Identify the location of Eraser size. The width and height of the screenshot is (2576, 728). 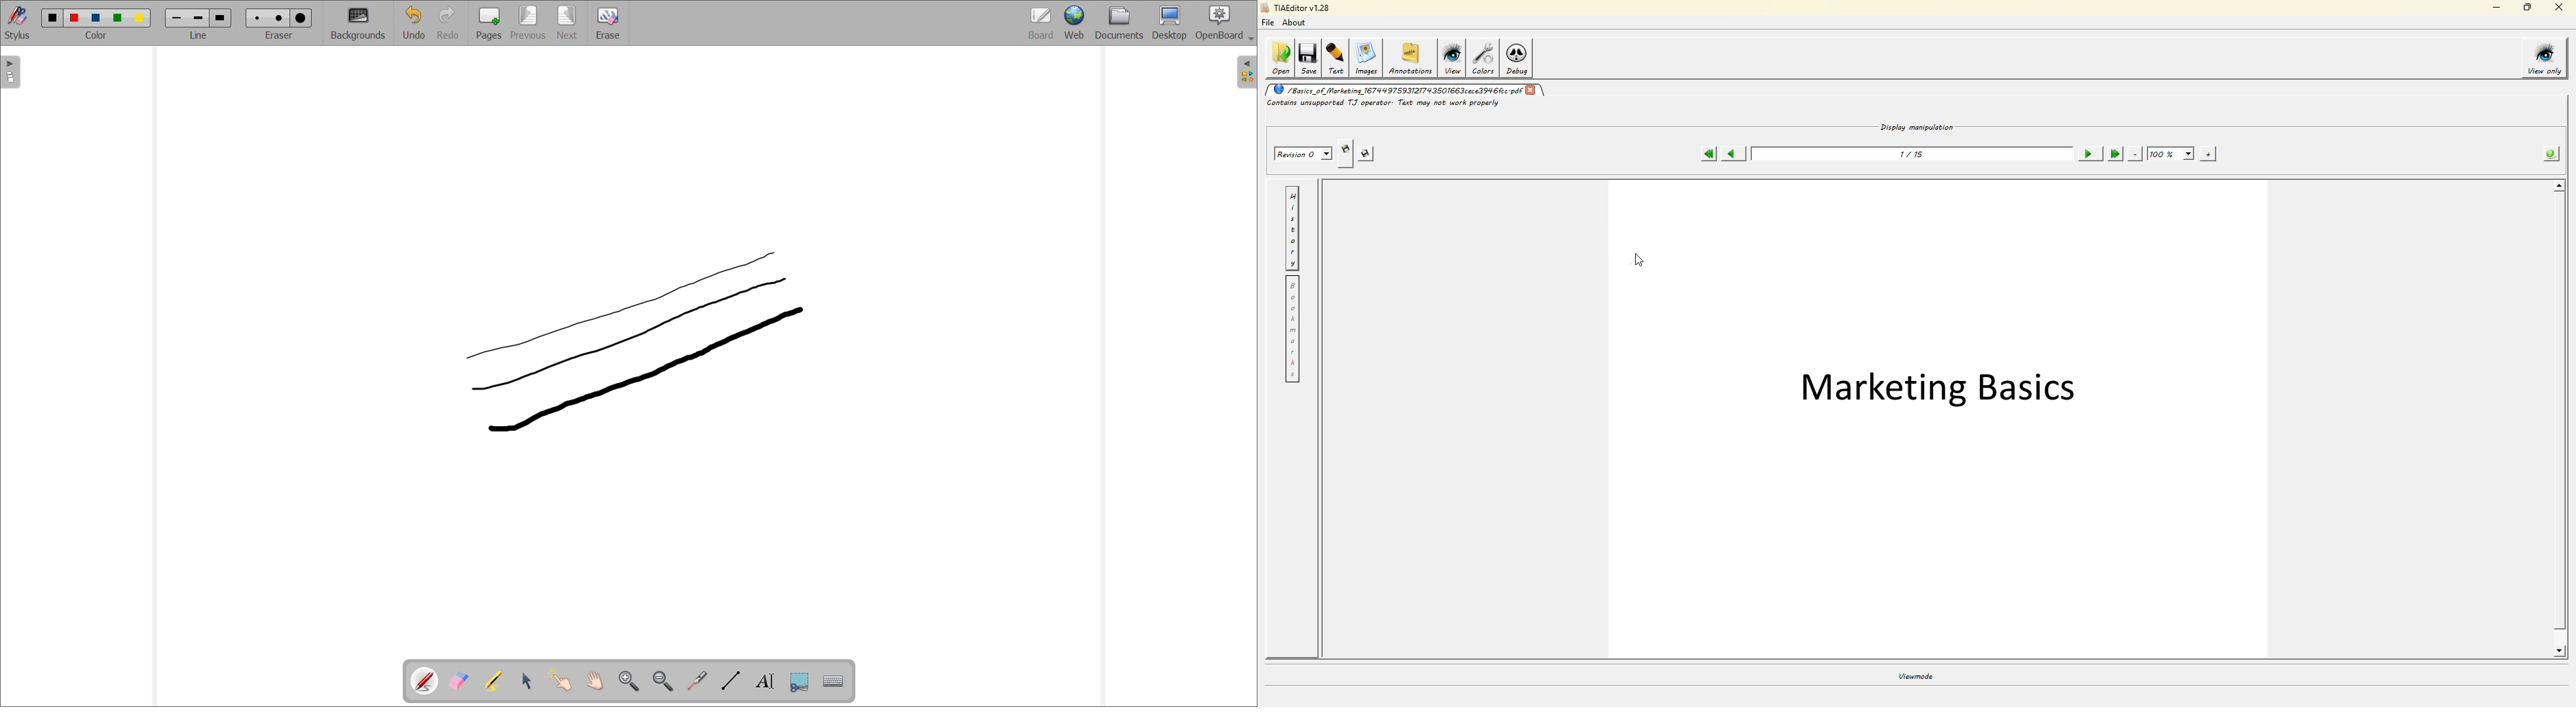
(258, 18).